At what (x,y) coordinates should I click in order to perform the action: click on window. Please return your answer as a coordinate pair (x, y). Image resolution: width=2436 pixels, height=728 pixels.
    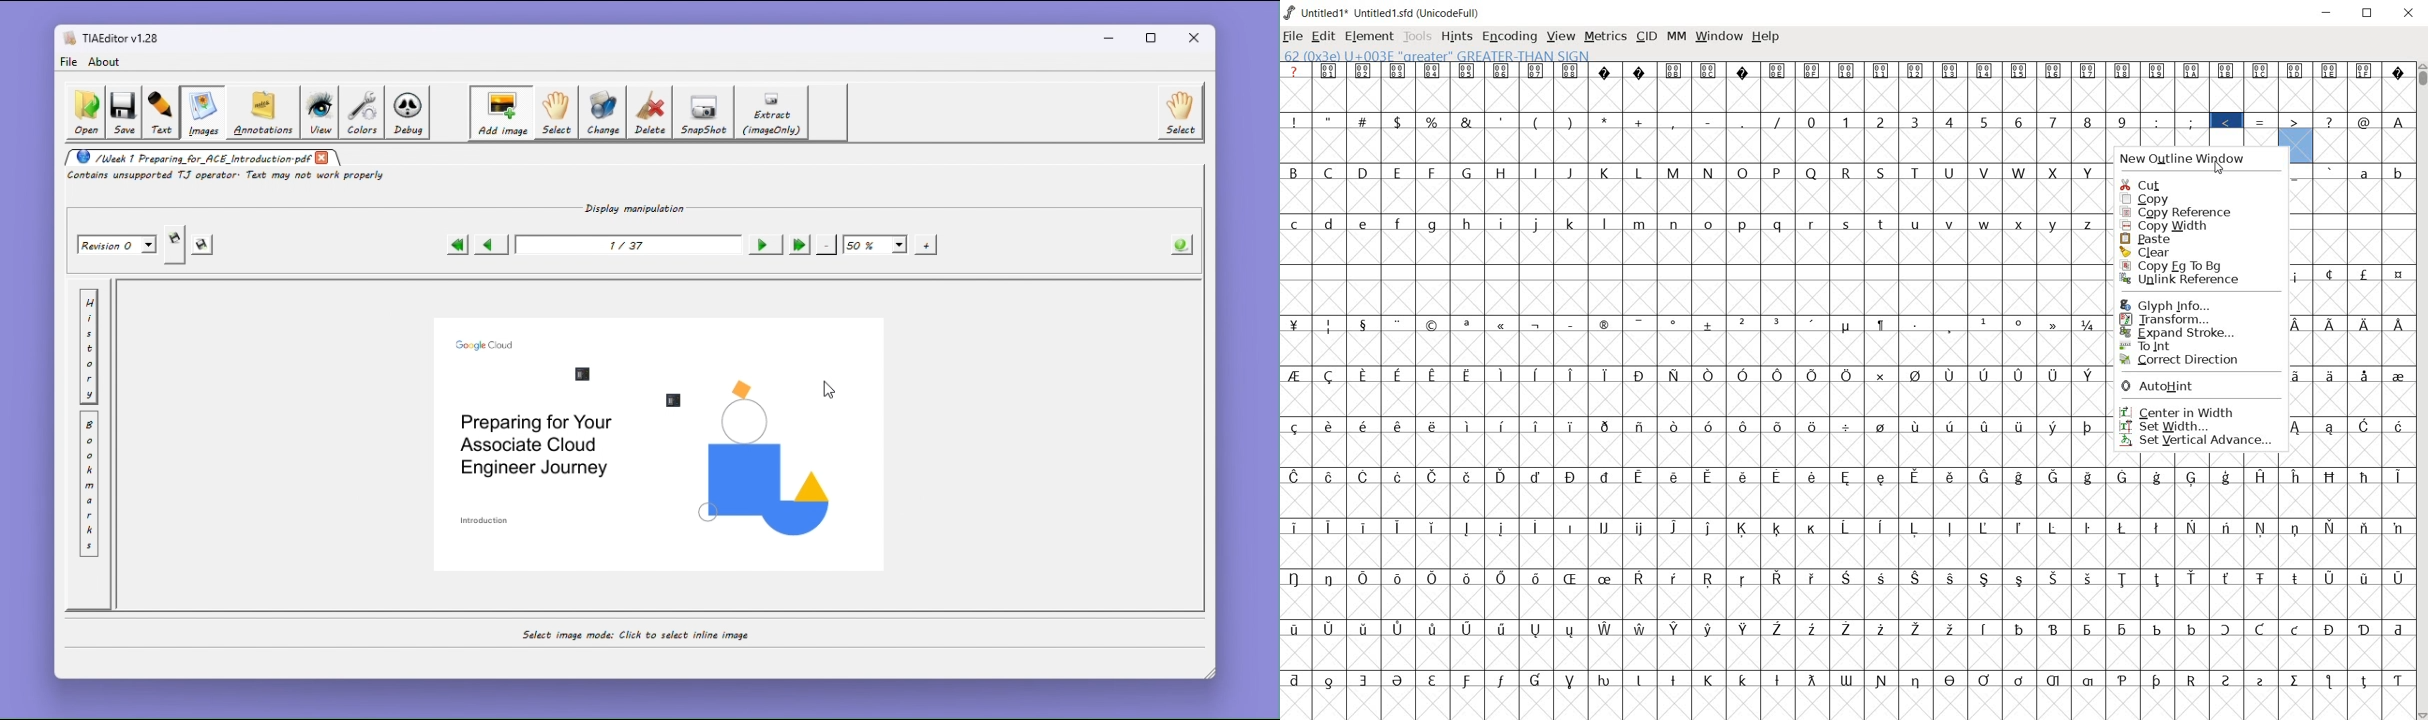
    Looking at the image, I should click on (1719, 37).